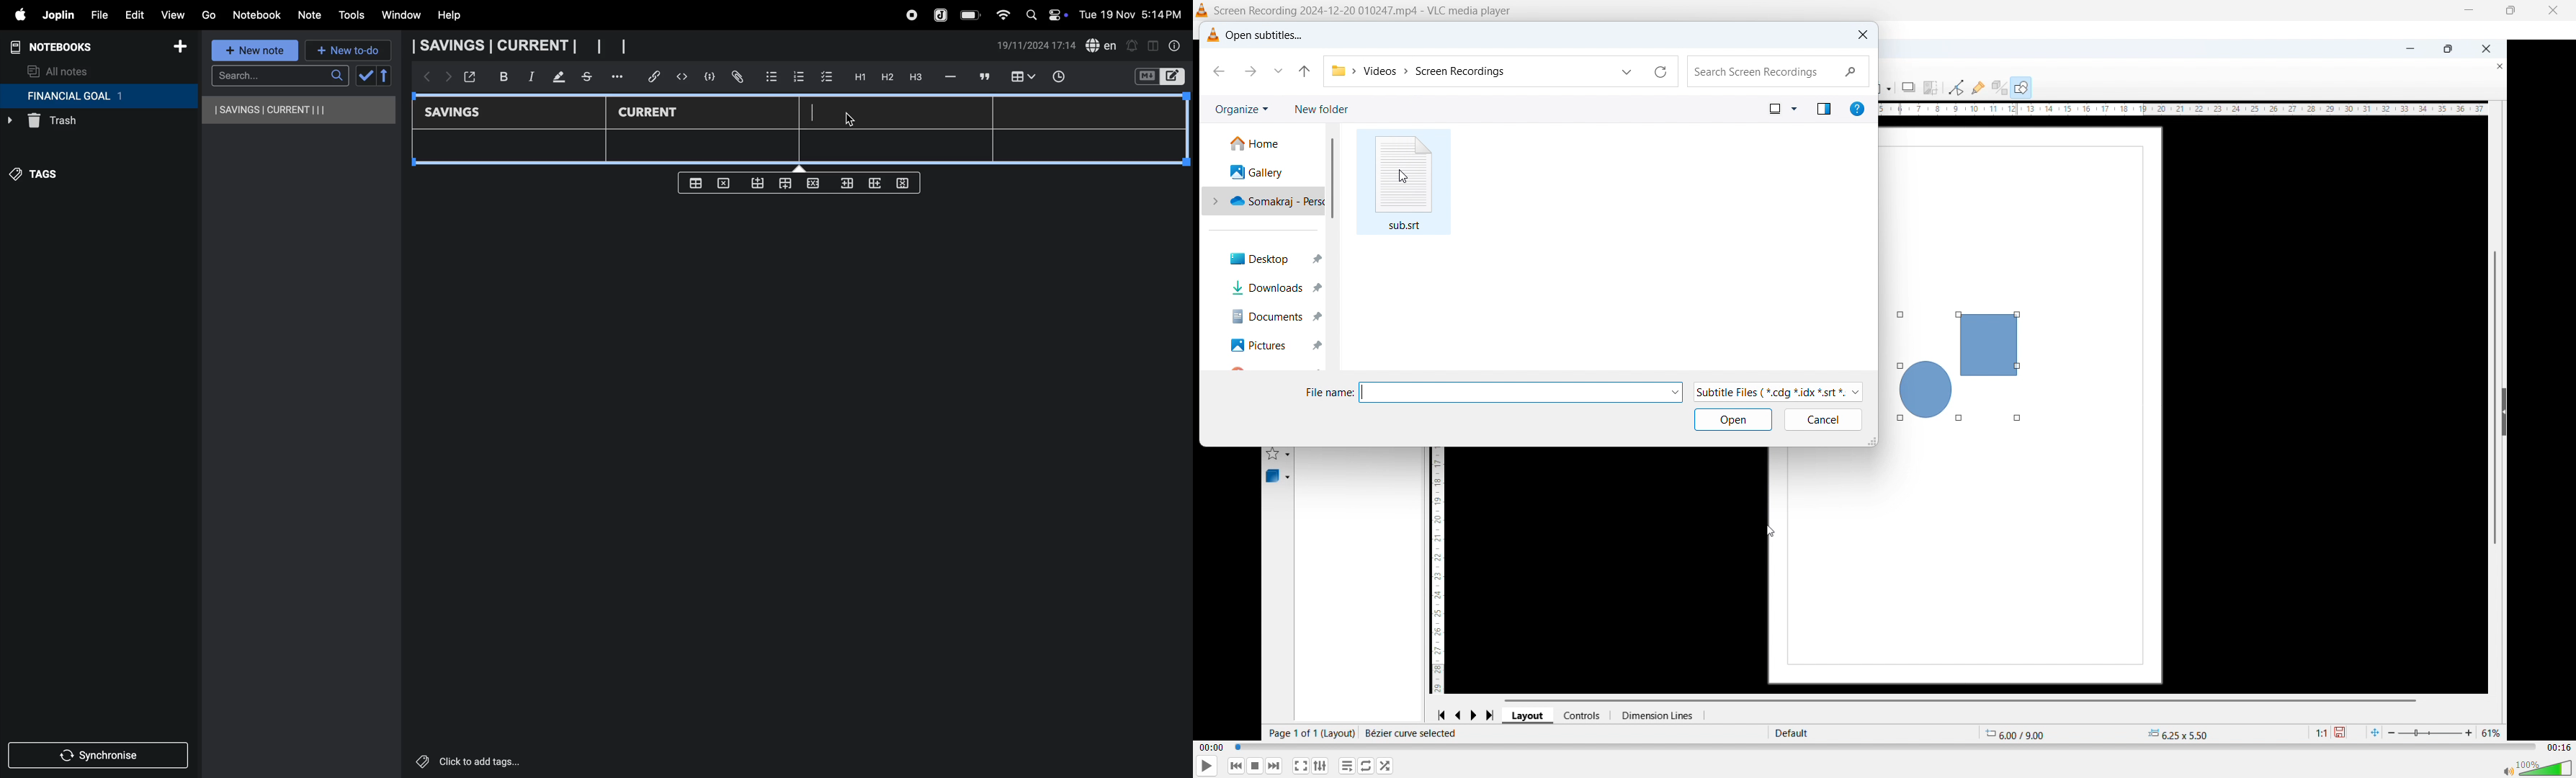 This screenshot has height=784, width=2576. I want to click on note, so click(311, 15).